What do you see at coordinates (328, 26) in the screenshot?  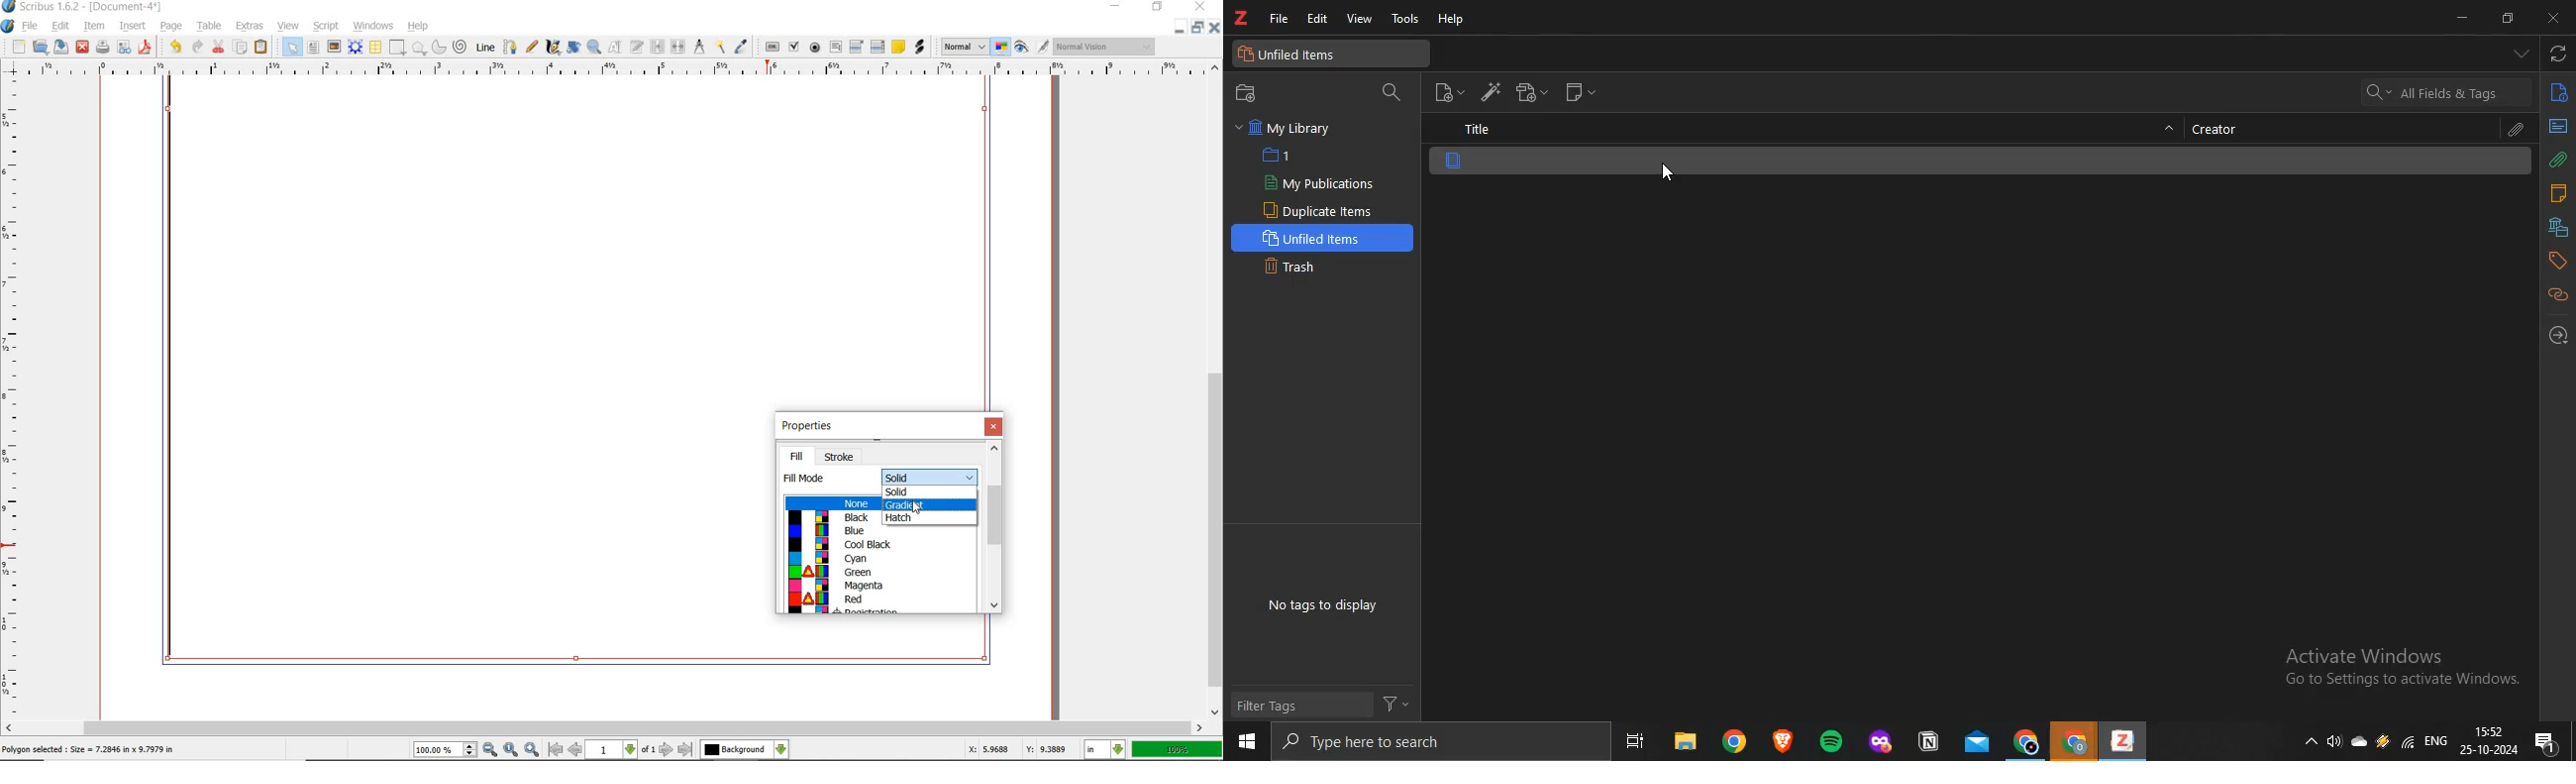 I see `script` at bounding box center [328, 26].